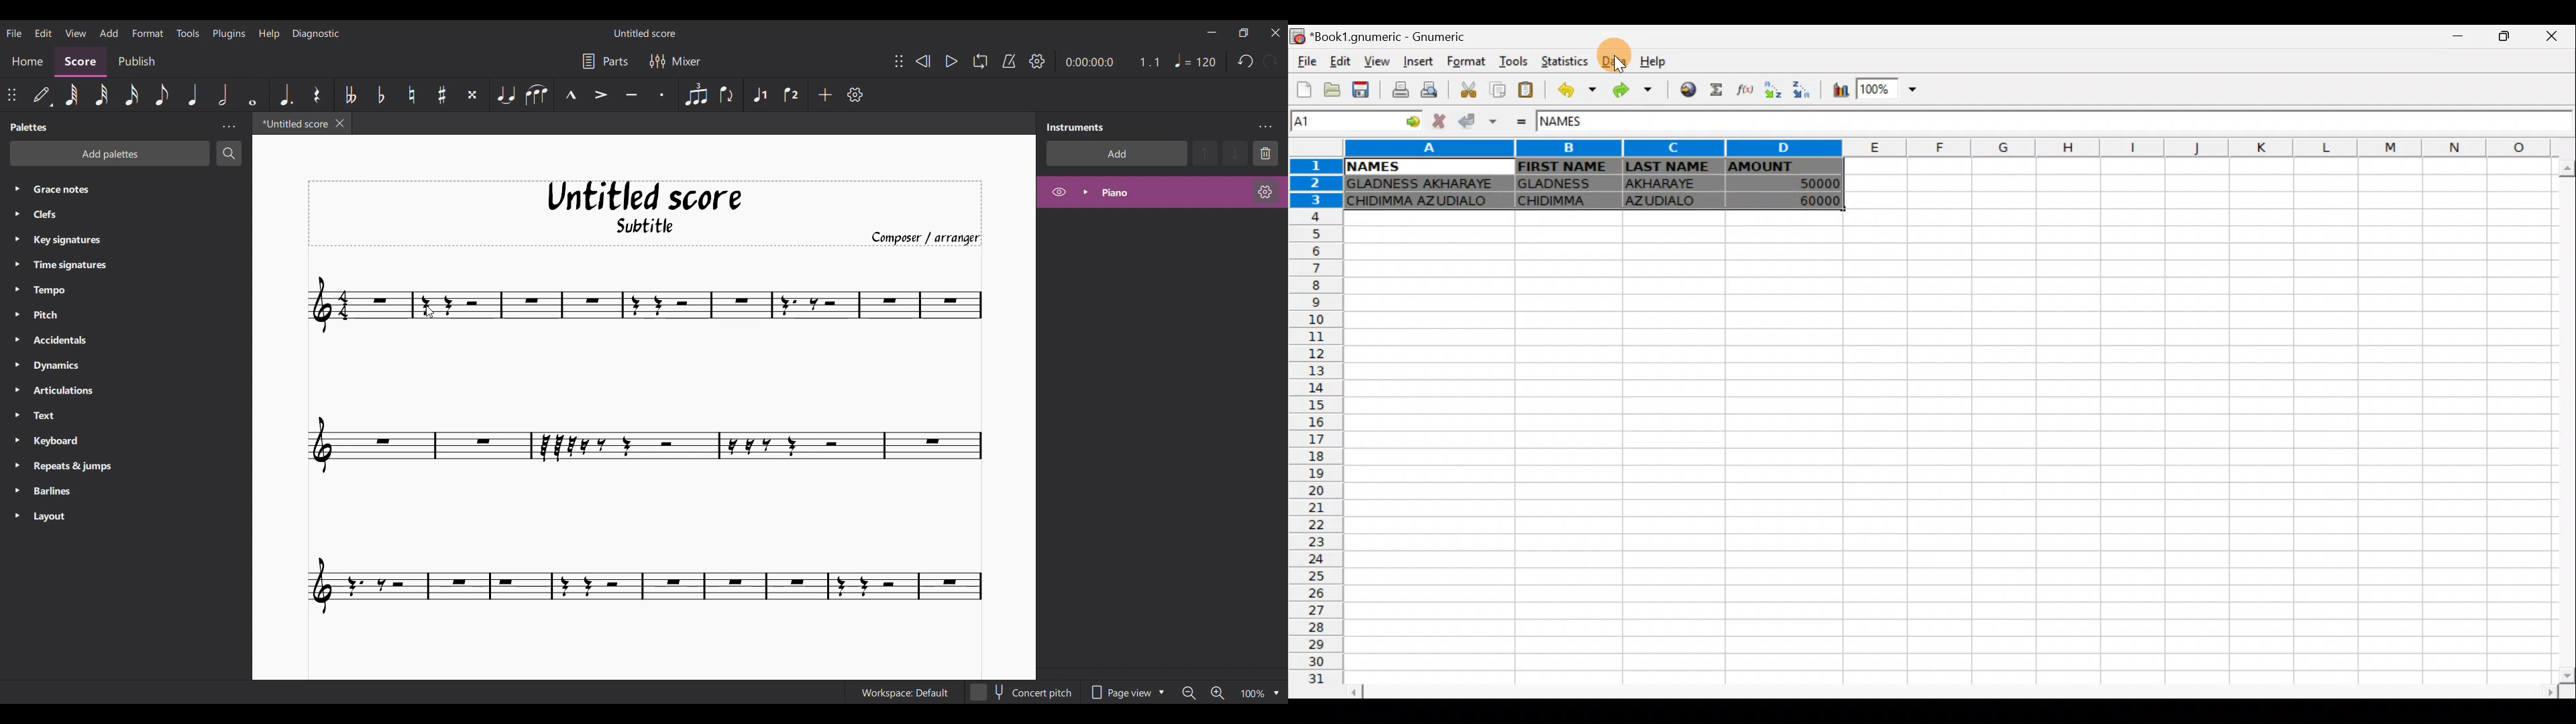 Image resolution: width=2576 pixels, height=728 pixels. I want to click on Sum into the current cell, so click(1718, 90).